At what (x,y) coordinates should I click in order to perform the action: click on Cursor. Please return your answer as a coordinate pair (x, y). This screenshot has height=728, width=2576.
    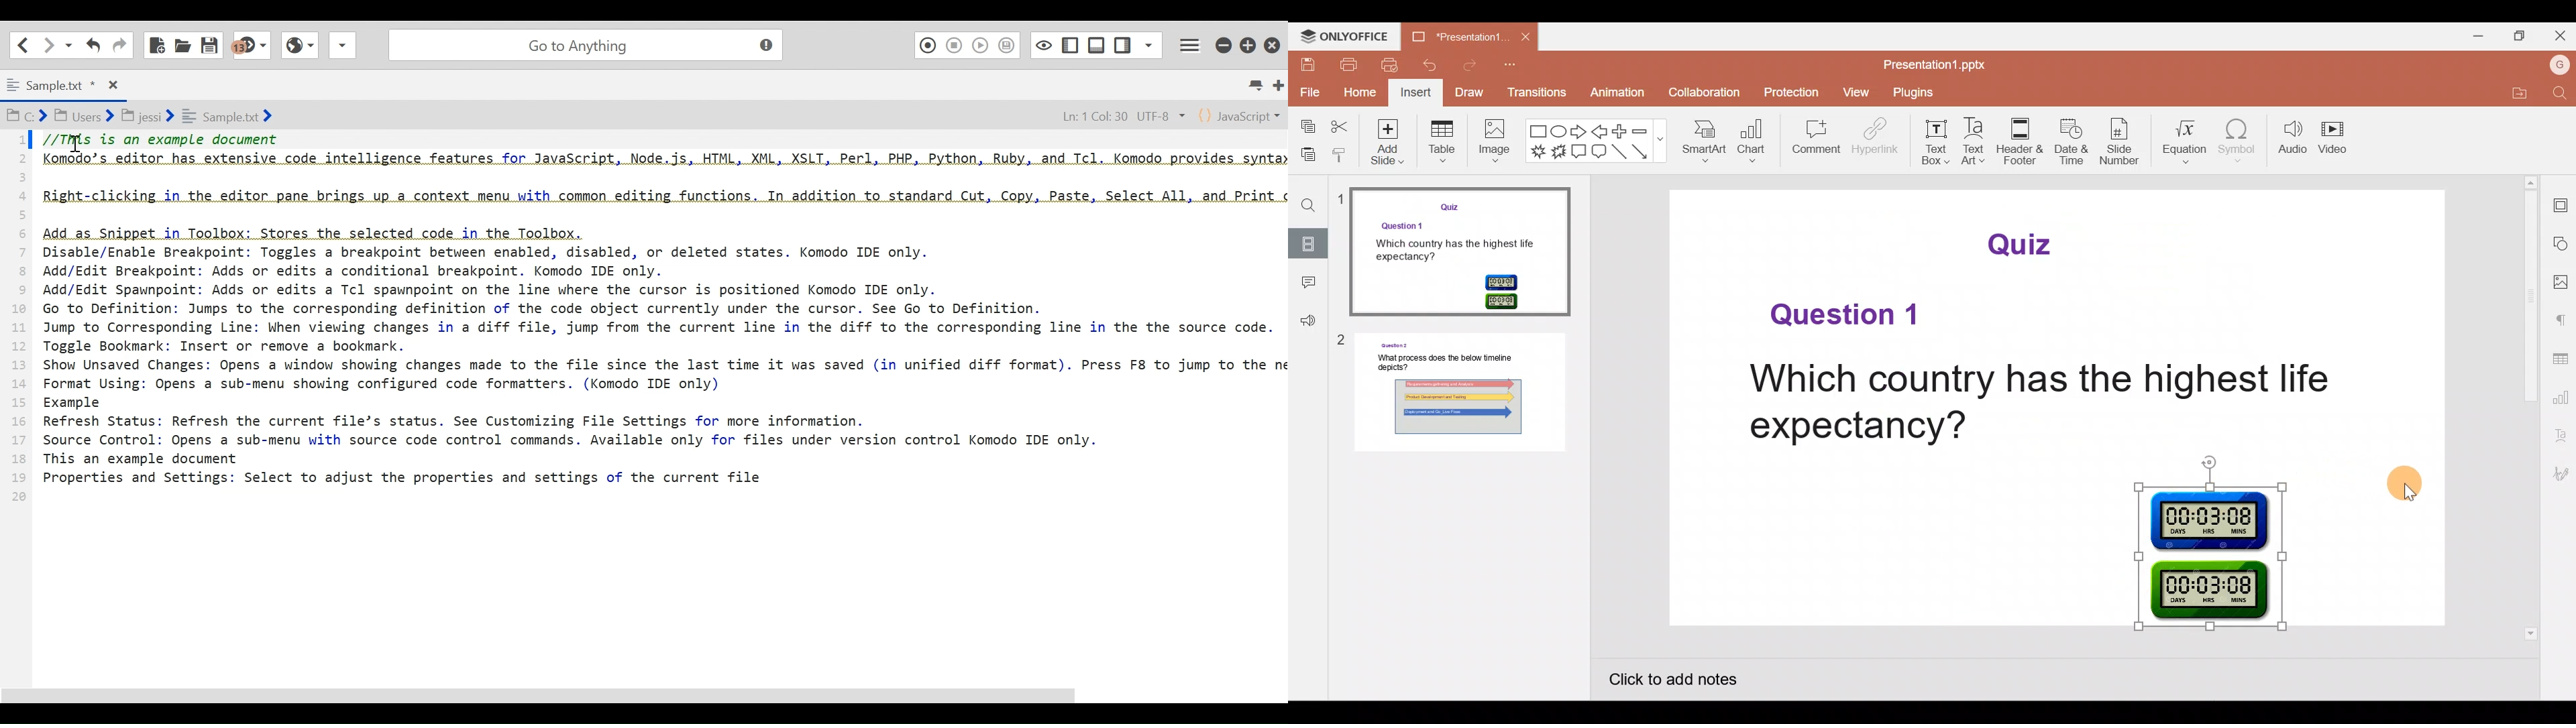
    Looking at the image, I should click on (2404, 480).